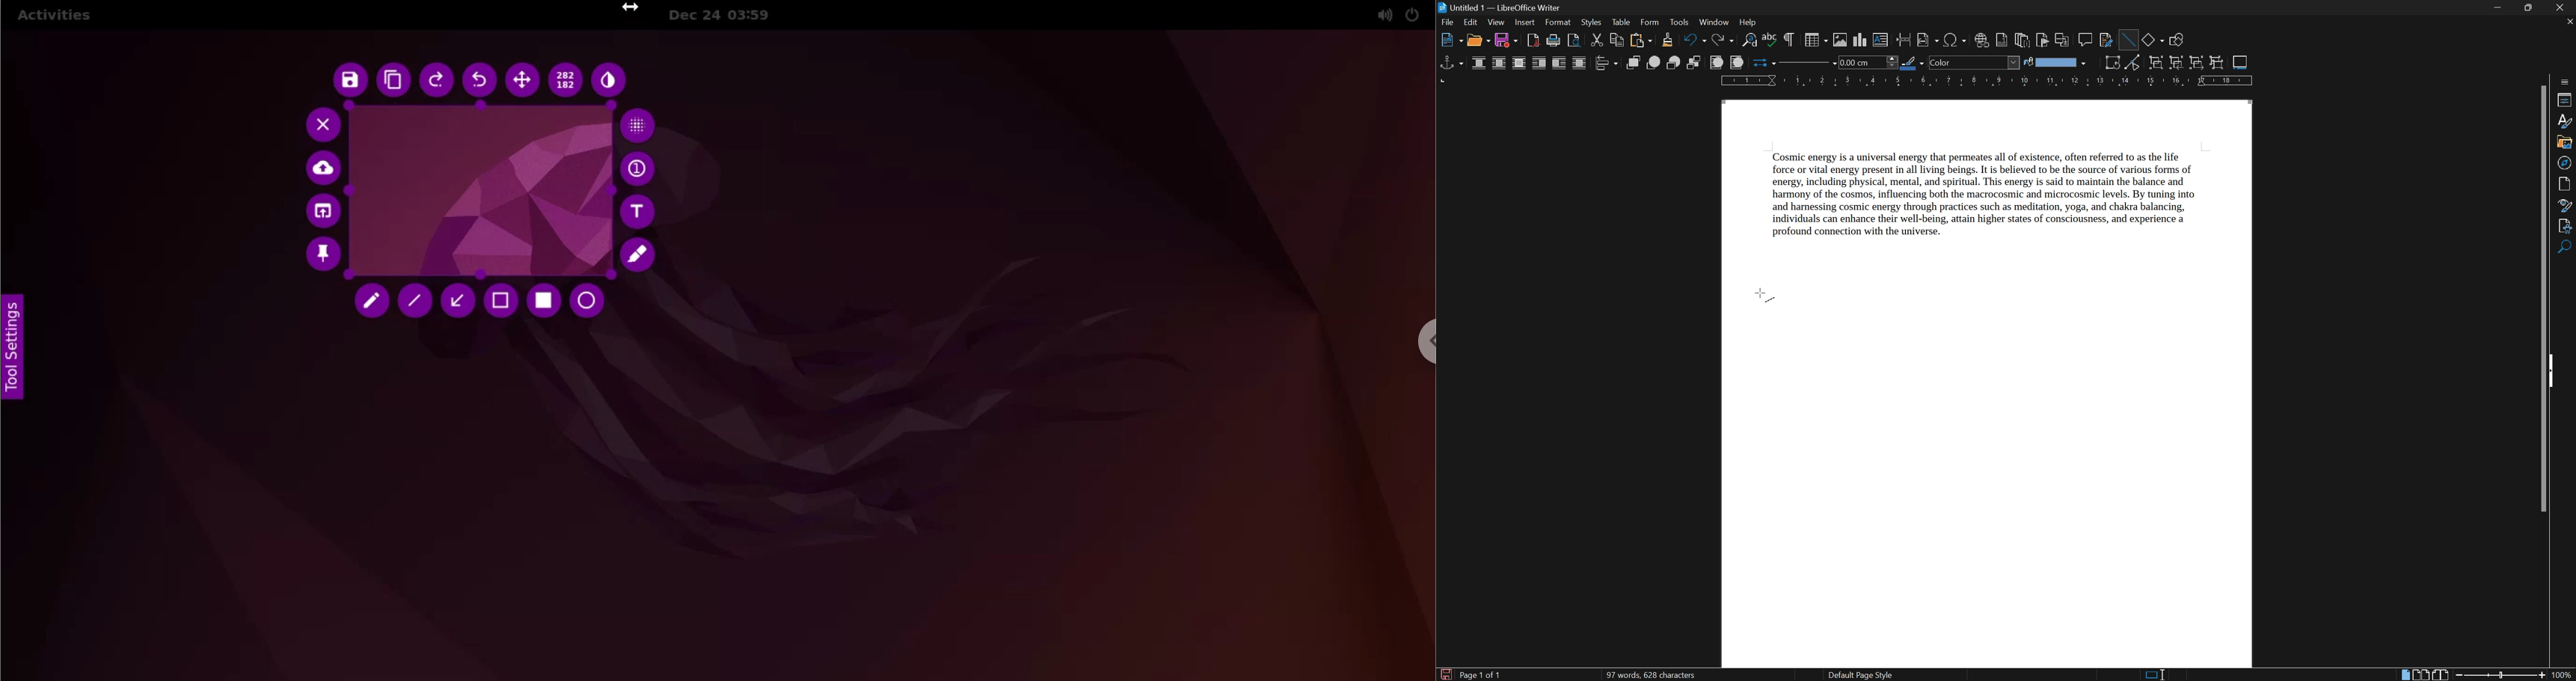  Describe the element at coordinates (2127, 38) in the screenshot. I see `insert line` at that location.